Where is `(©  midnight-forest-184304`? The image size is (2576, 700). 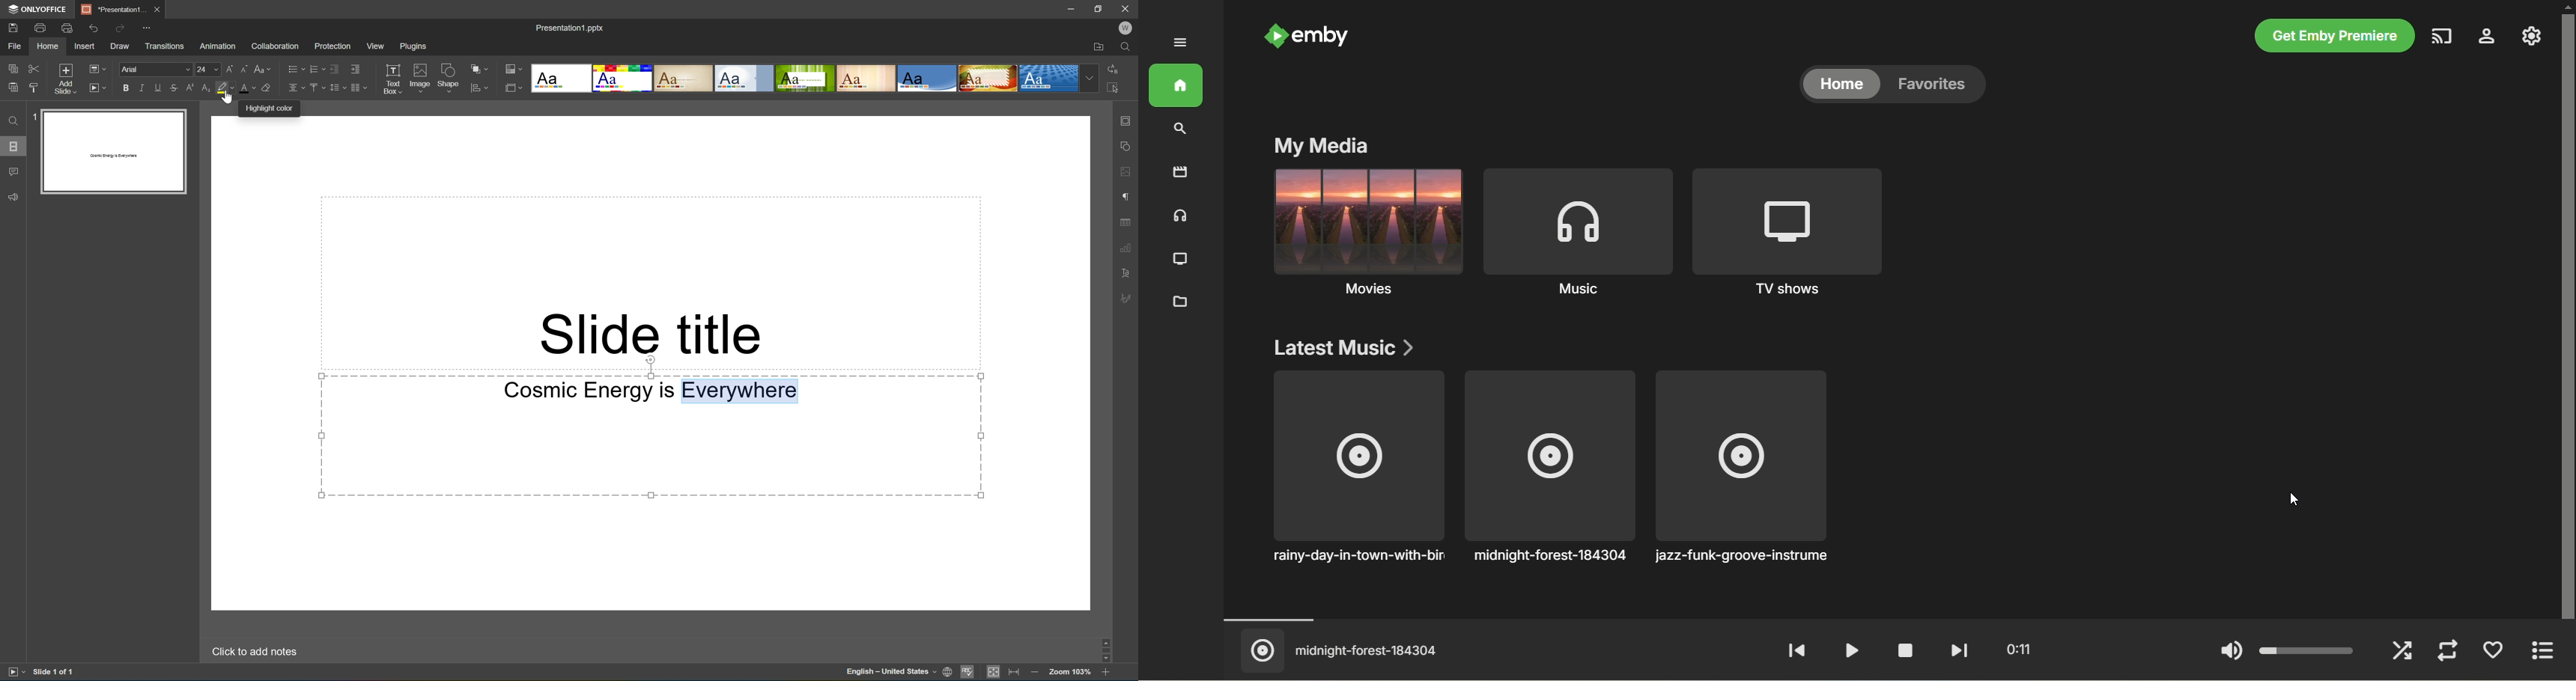 (©  midnight-forest-184304 is located at coordinates (1343, 651).